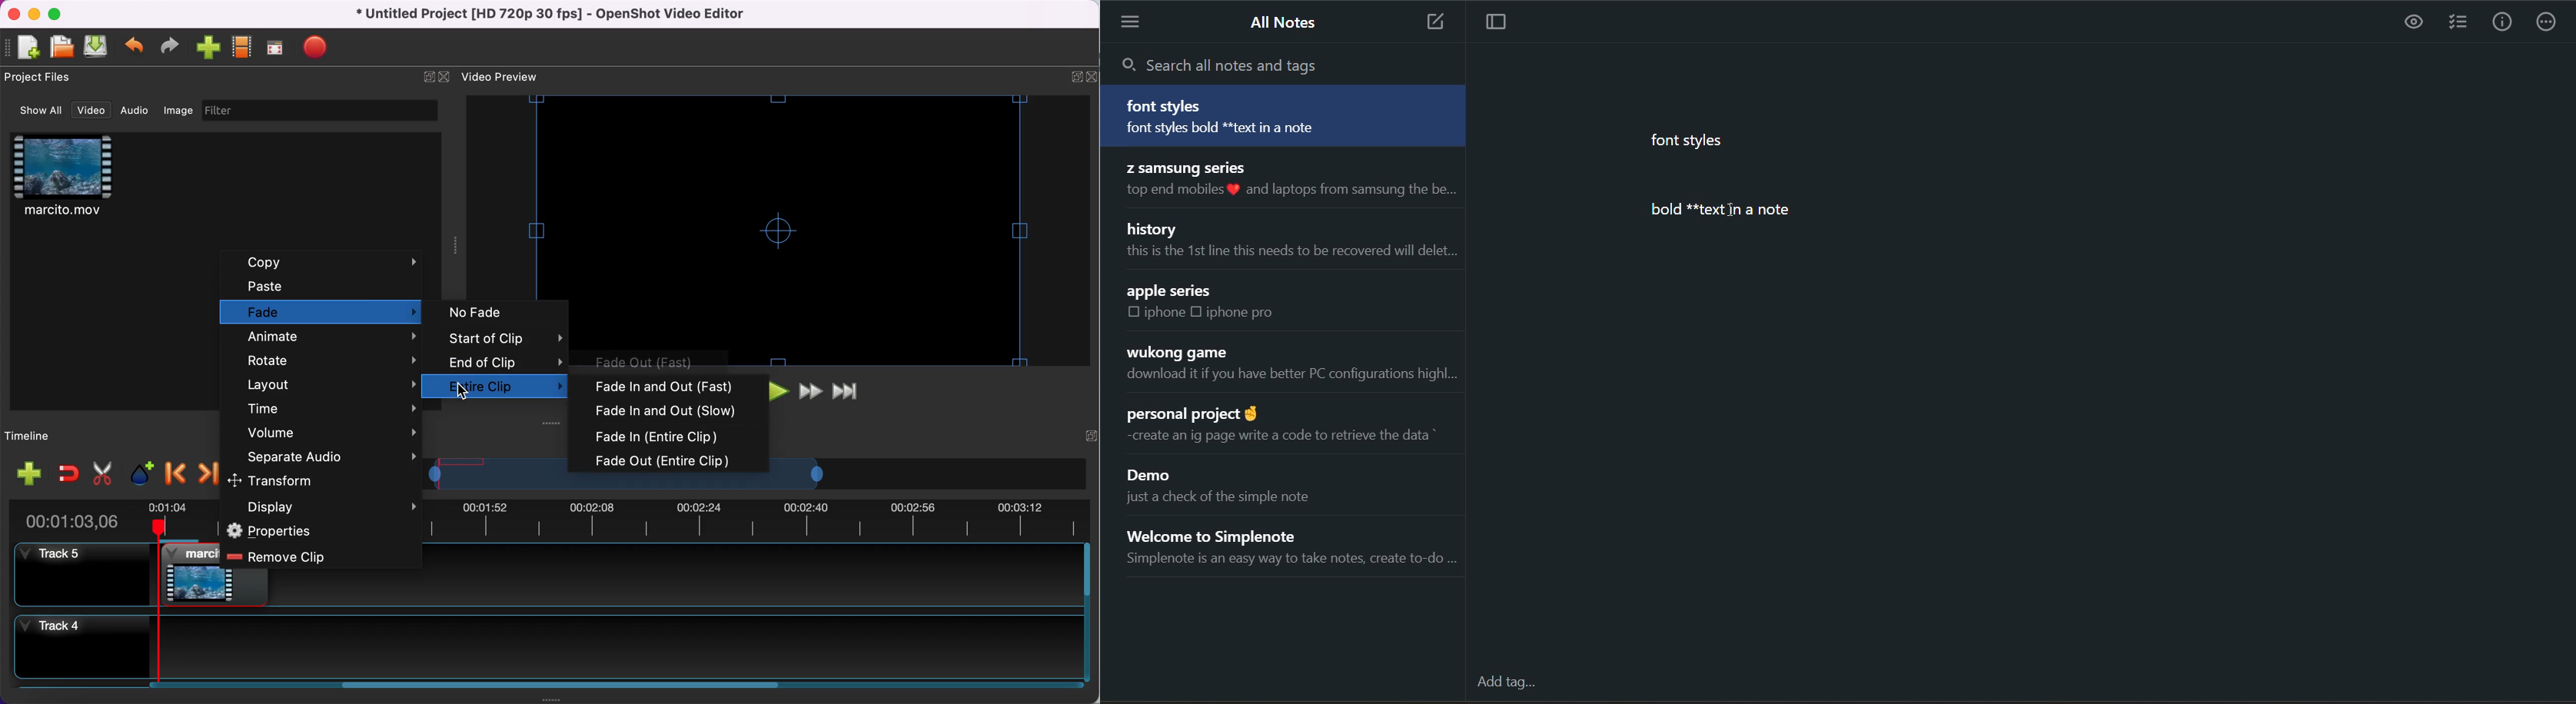  What do you see at coordinates (169, 46) in the screenshot?
I see `redo` at bounding box center [169, 46].